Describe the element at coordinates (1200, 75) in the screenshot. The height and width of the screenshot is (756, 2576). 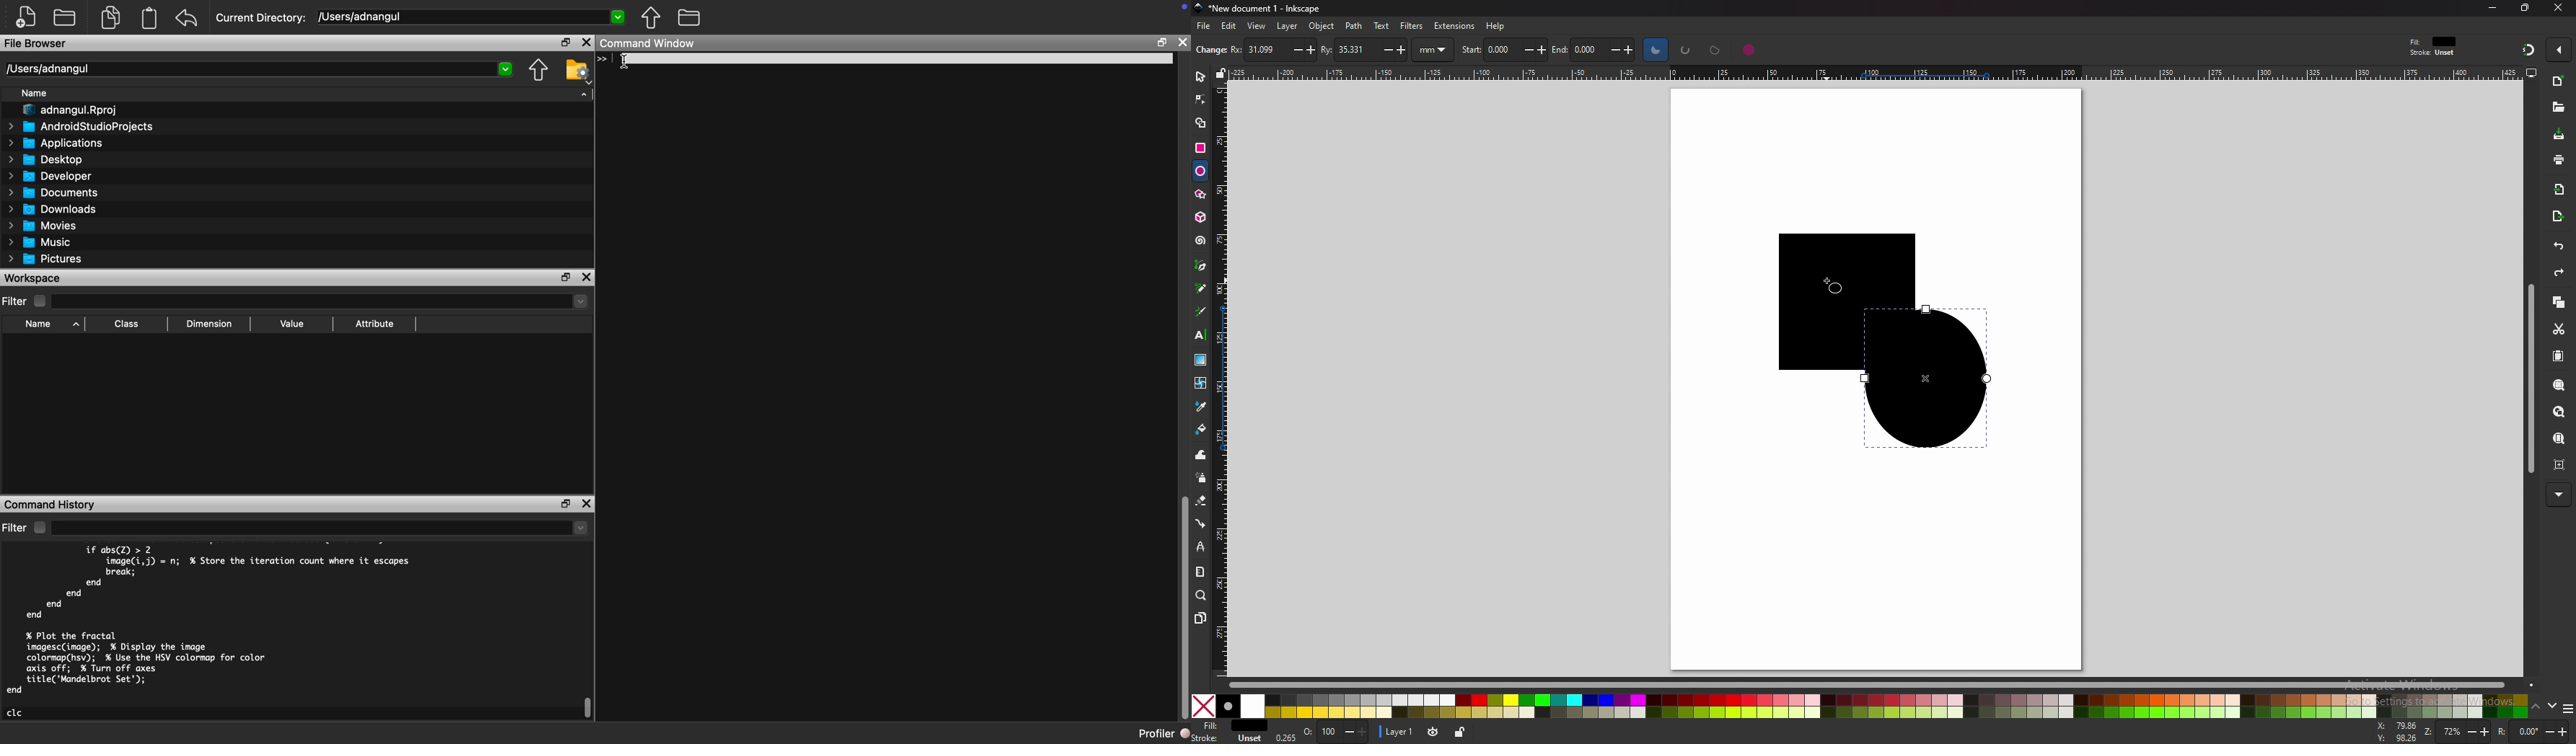
I see `select` at that location.